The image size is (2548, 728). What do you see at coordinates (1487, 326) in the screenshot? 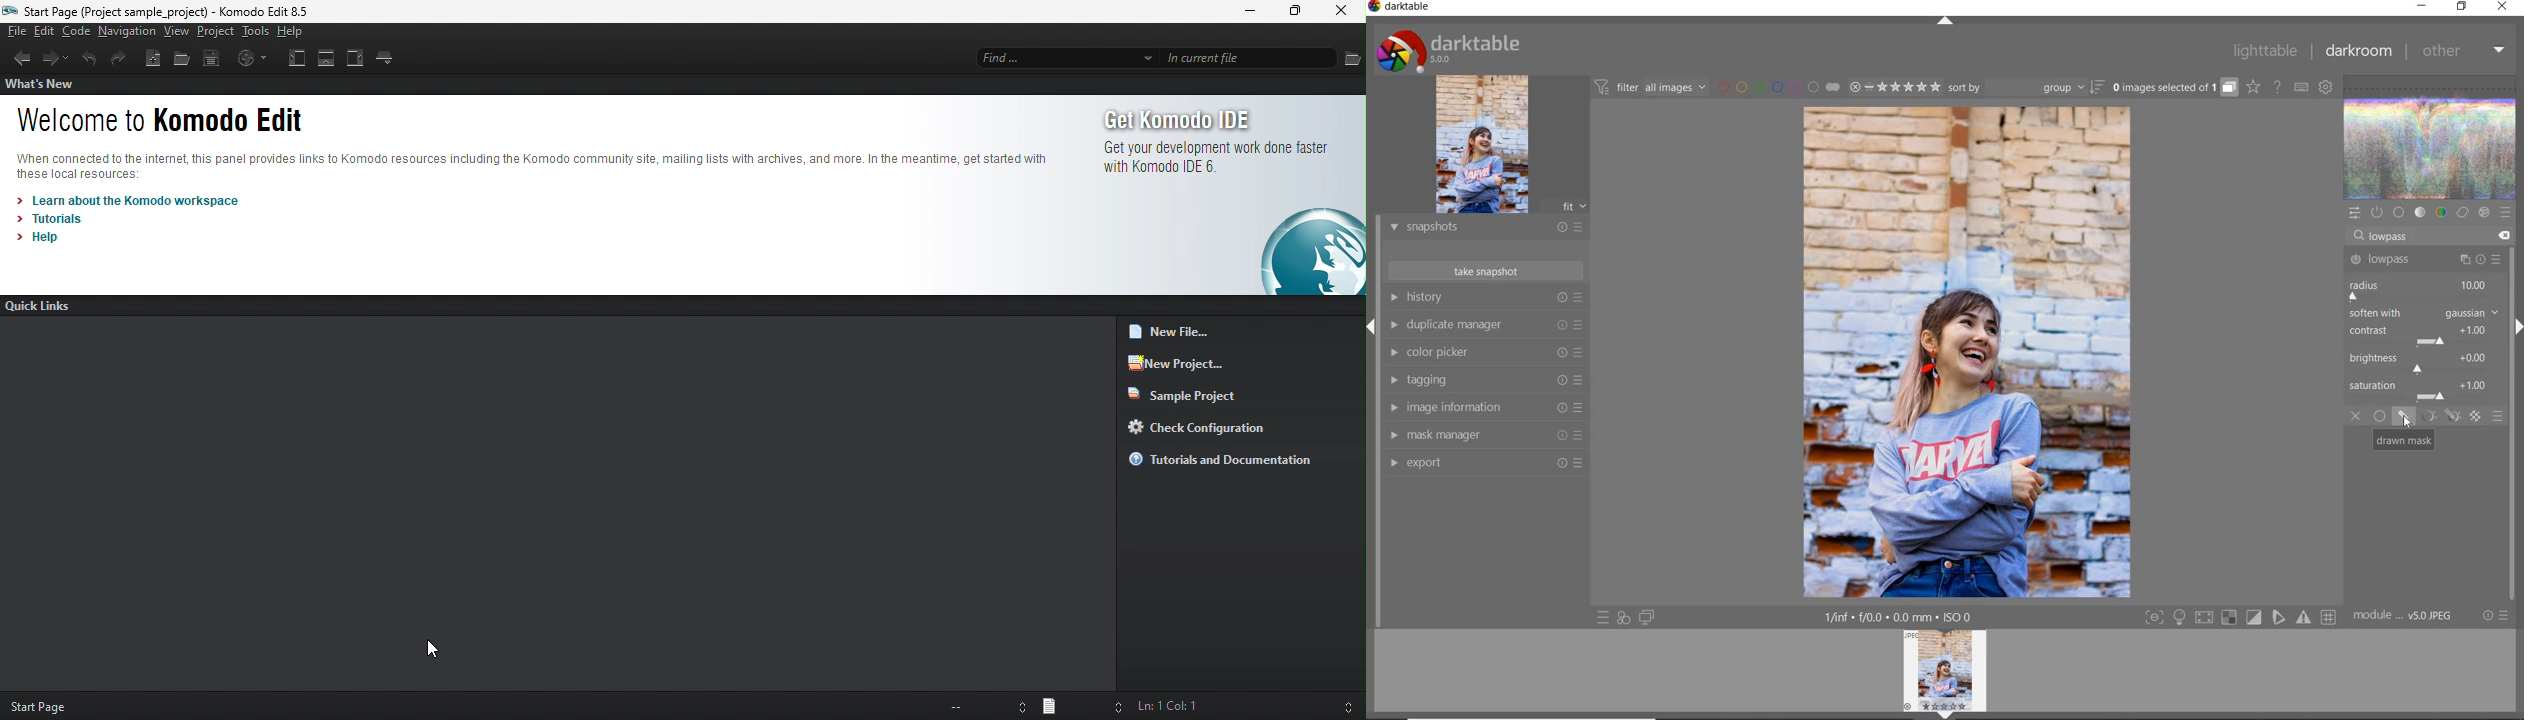
I see `duplicate manager` at bounding box center [1487, 326].